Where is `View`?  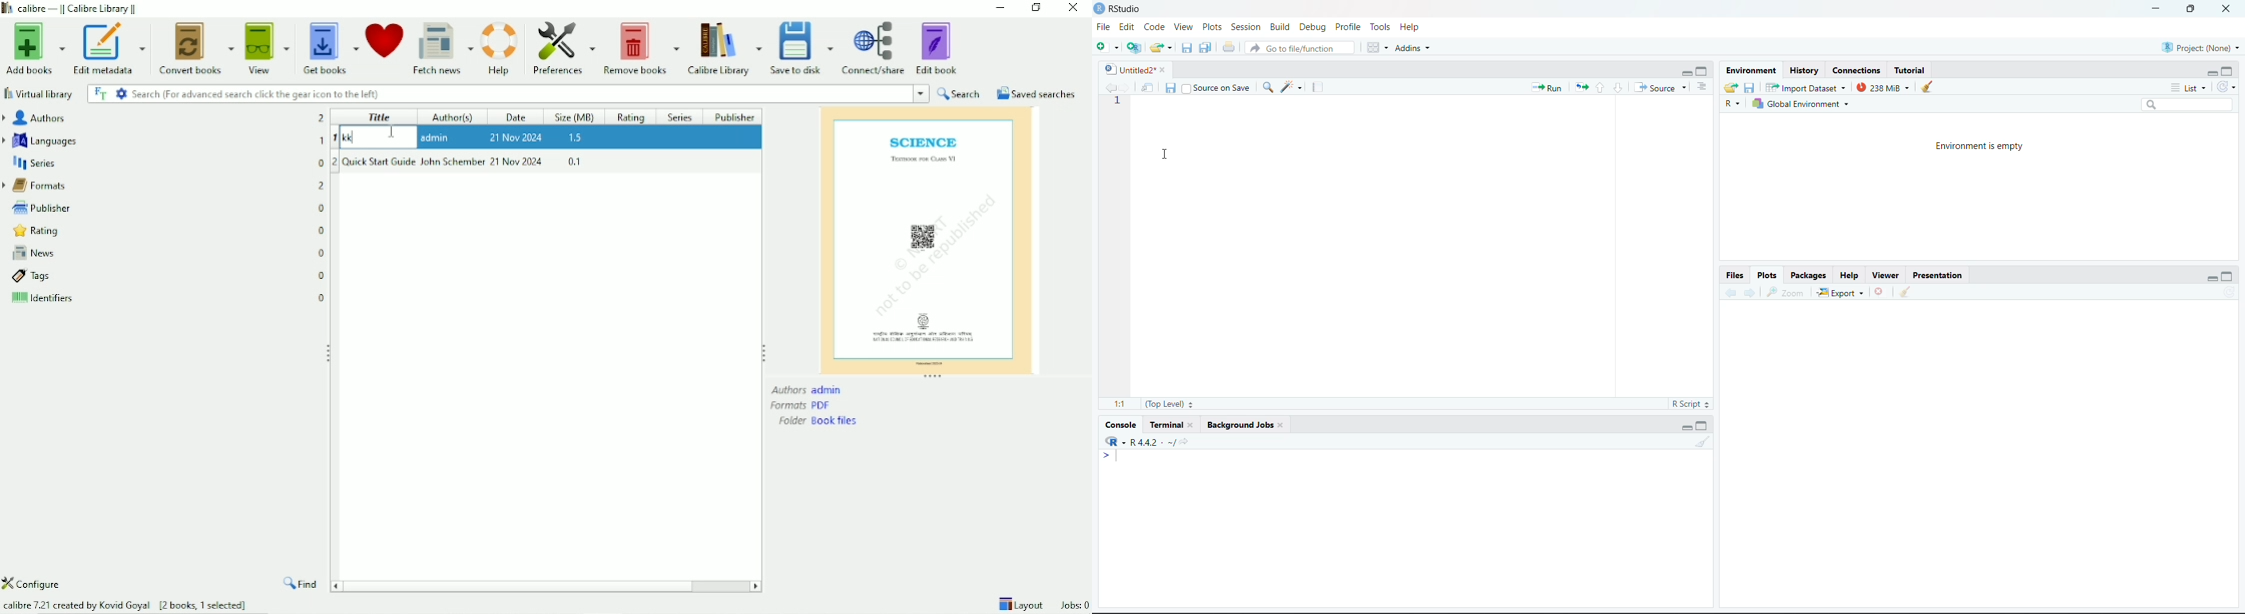 View is located at coordinates (1185, 27).